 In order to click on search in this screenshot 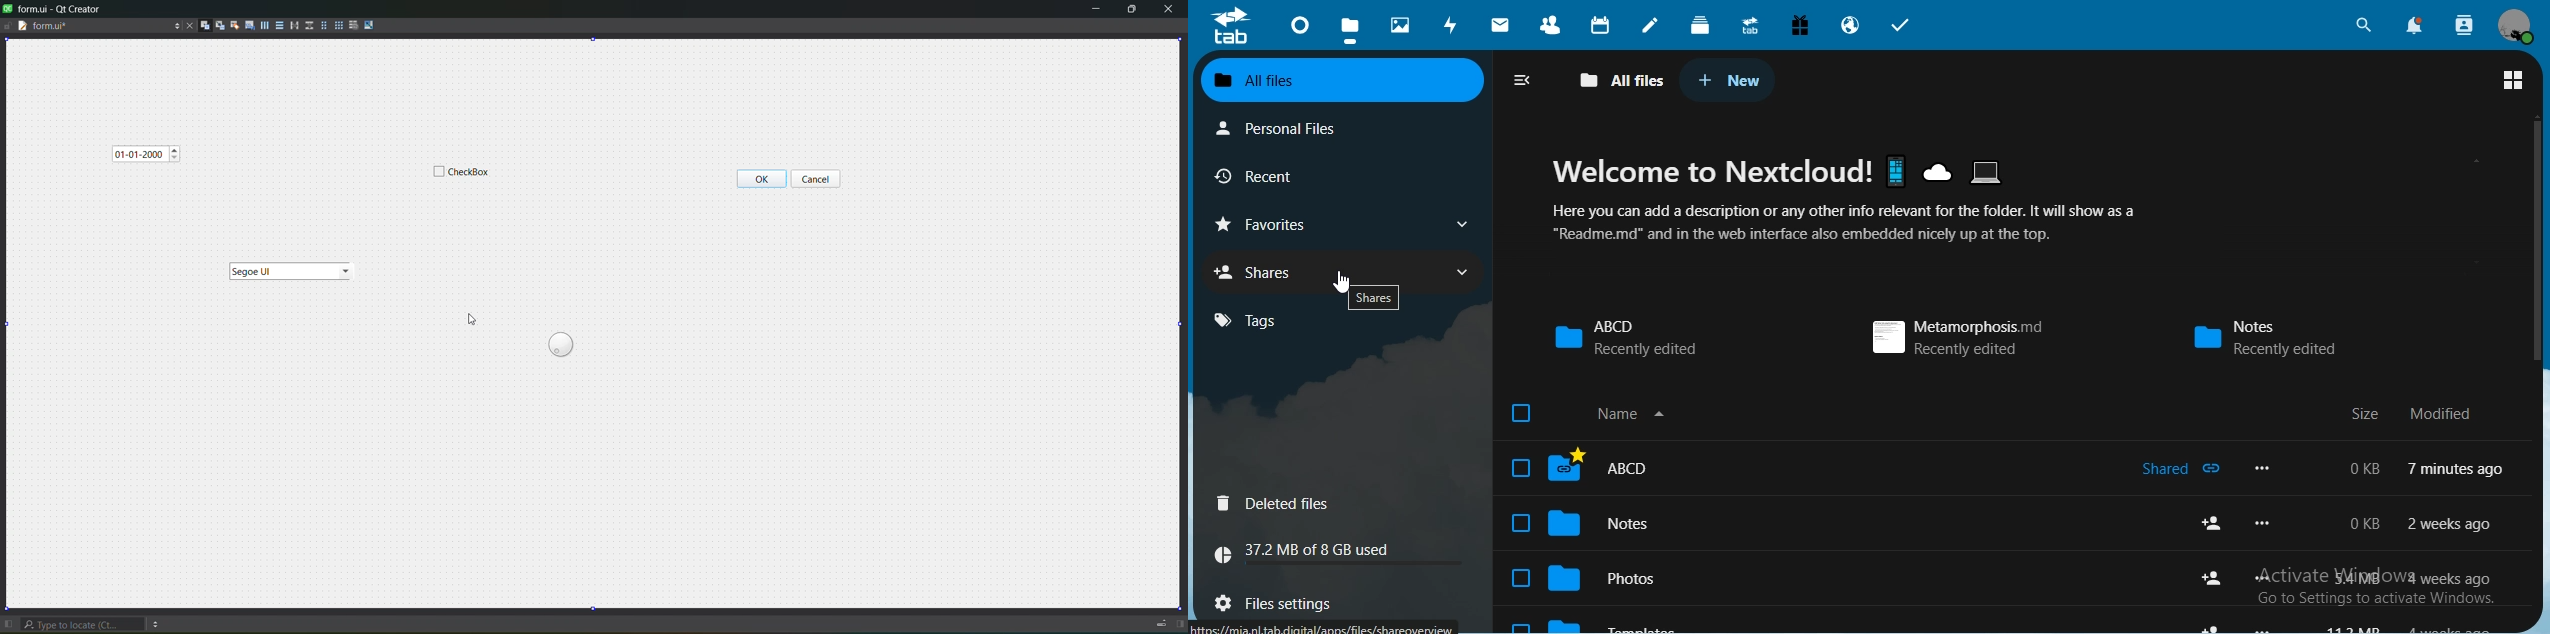, I will do `click(2364, 24)`.